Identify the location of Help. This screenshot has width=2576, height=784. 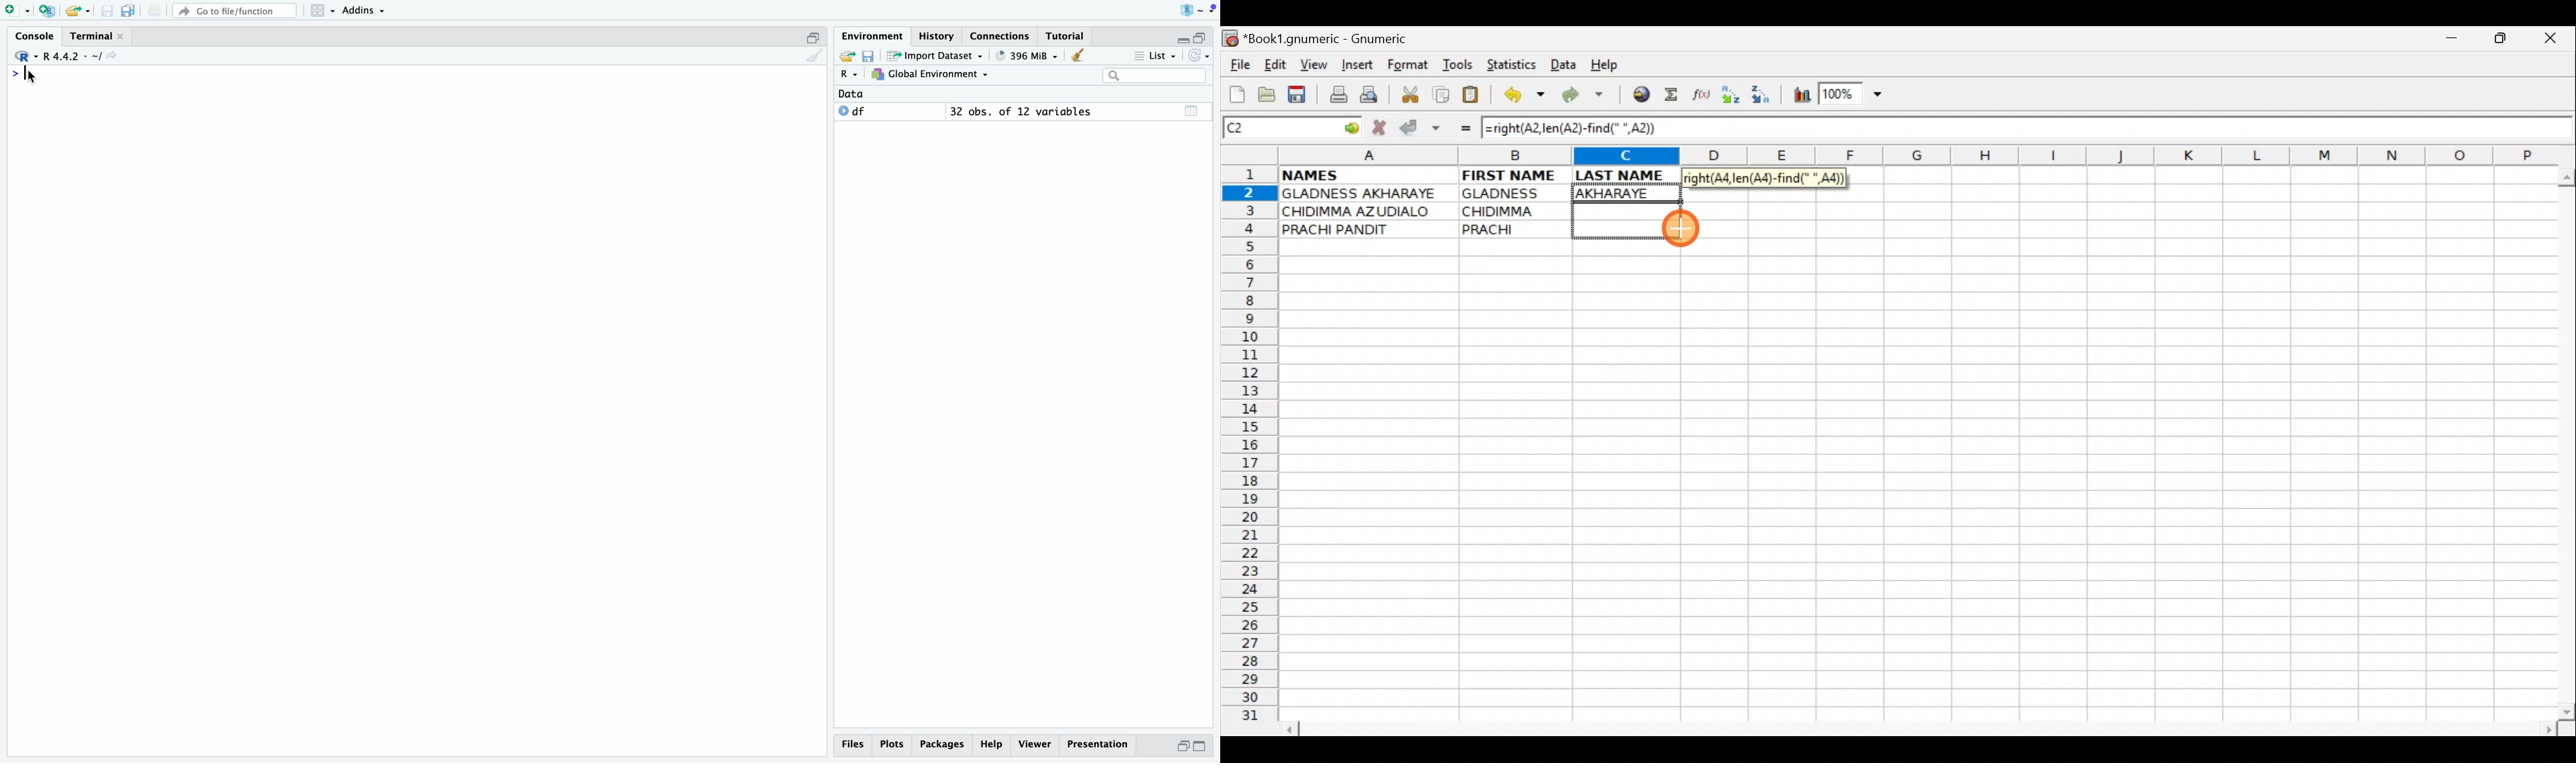
(1605, 65).